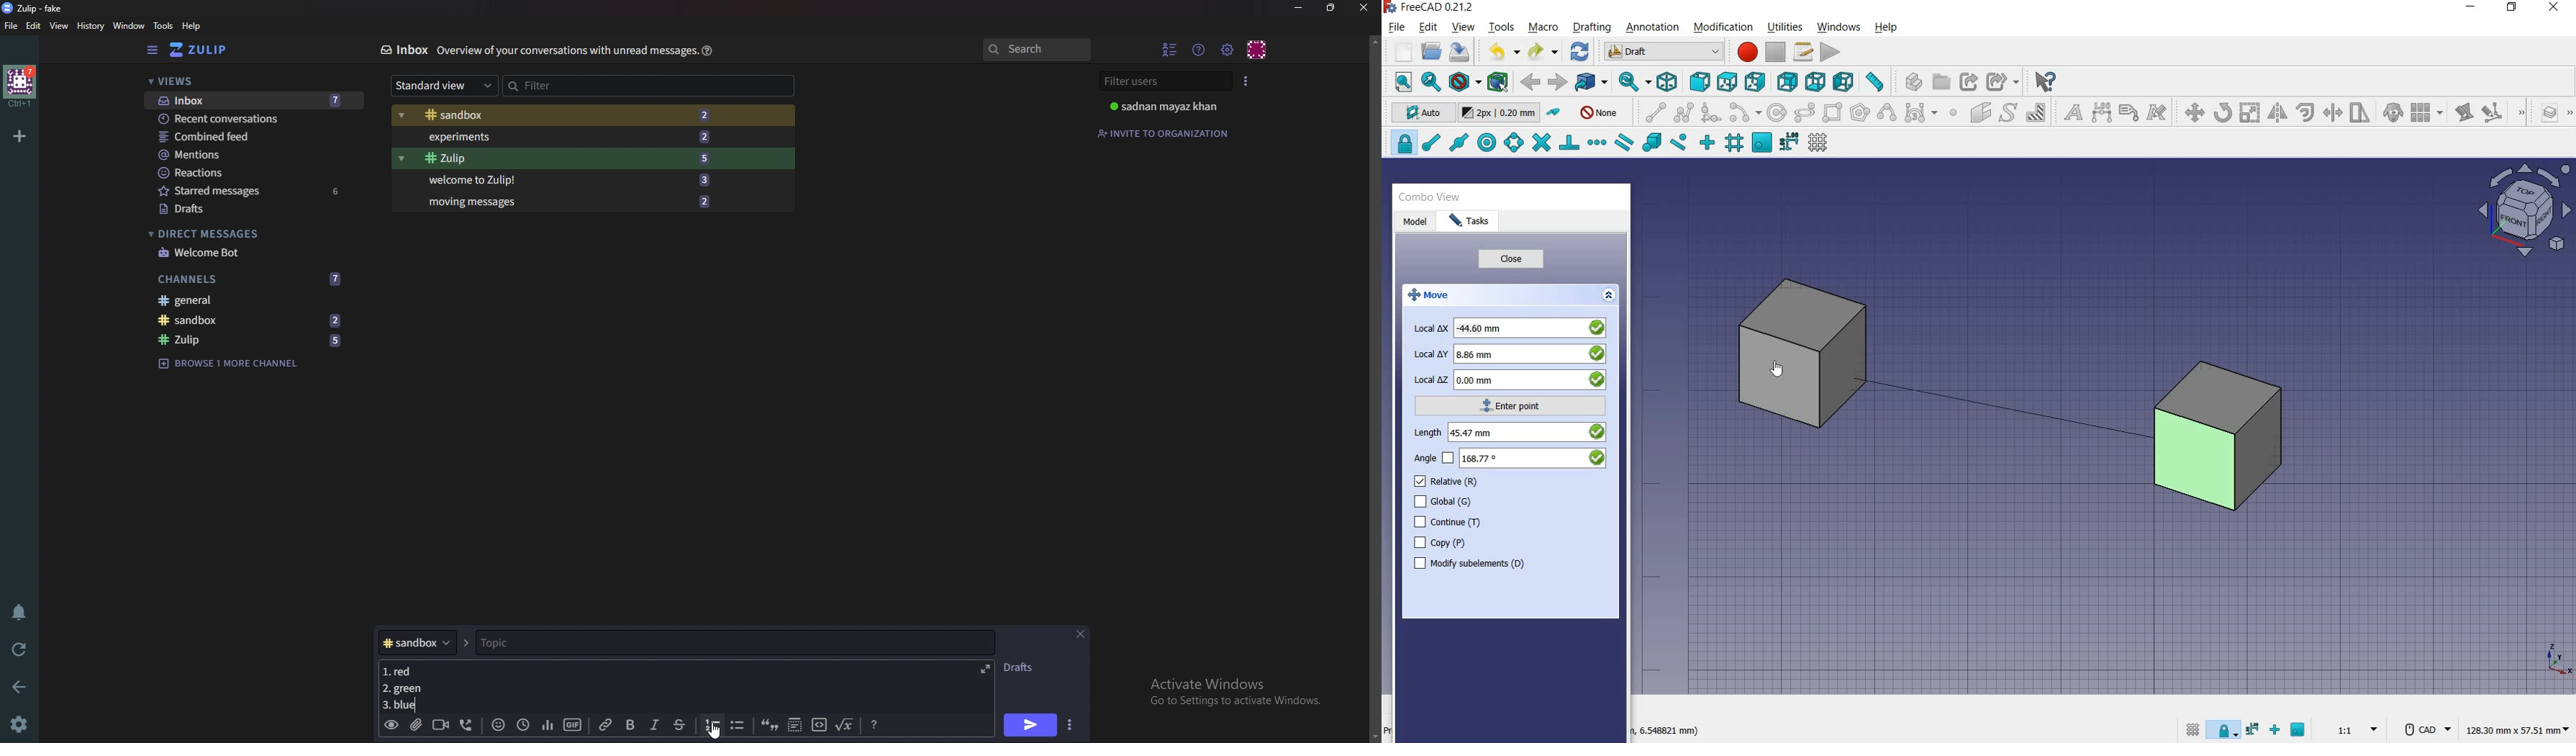 Image resolution: width=2576 pixels, height=756 pixels. Describe the element at coordinates (607, 725) in the screenshot. I see `link` at that location.